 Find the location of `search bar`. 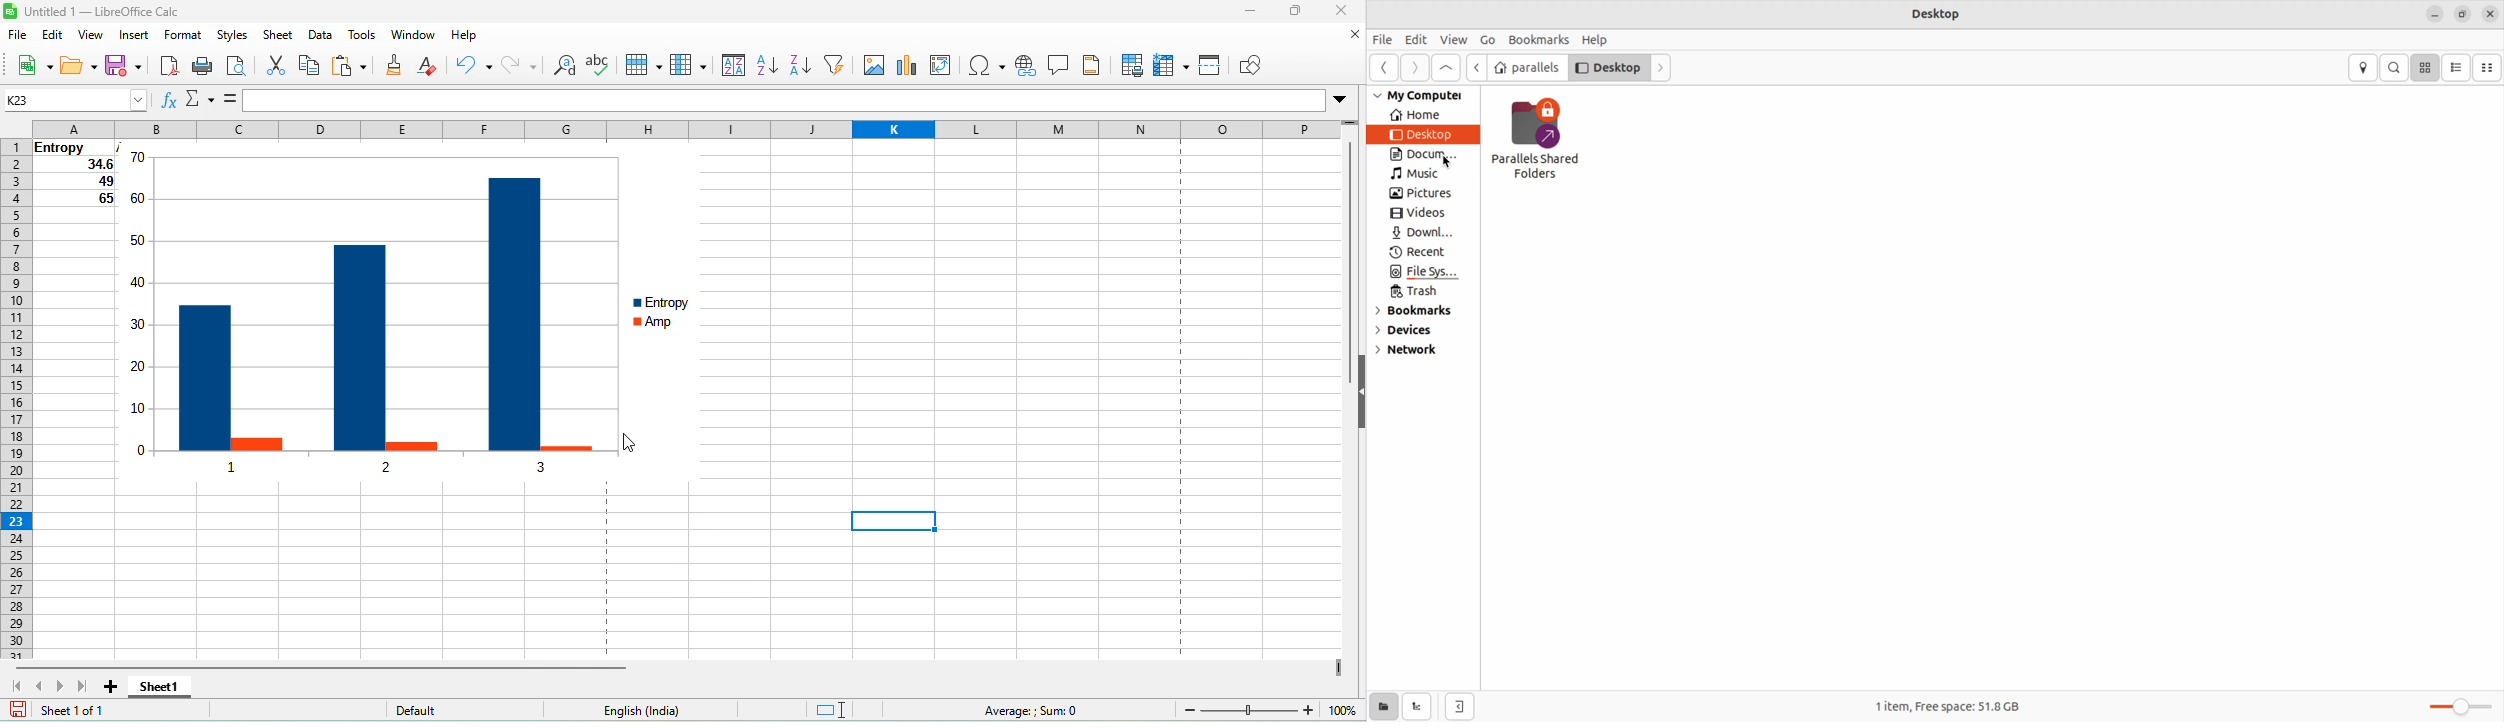

search bar is located at coordinates (2396, 66).